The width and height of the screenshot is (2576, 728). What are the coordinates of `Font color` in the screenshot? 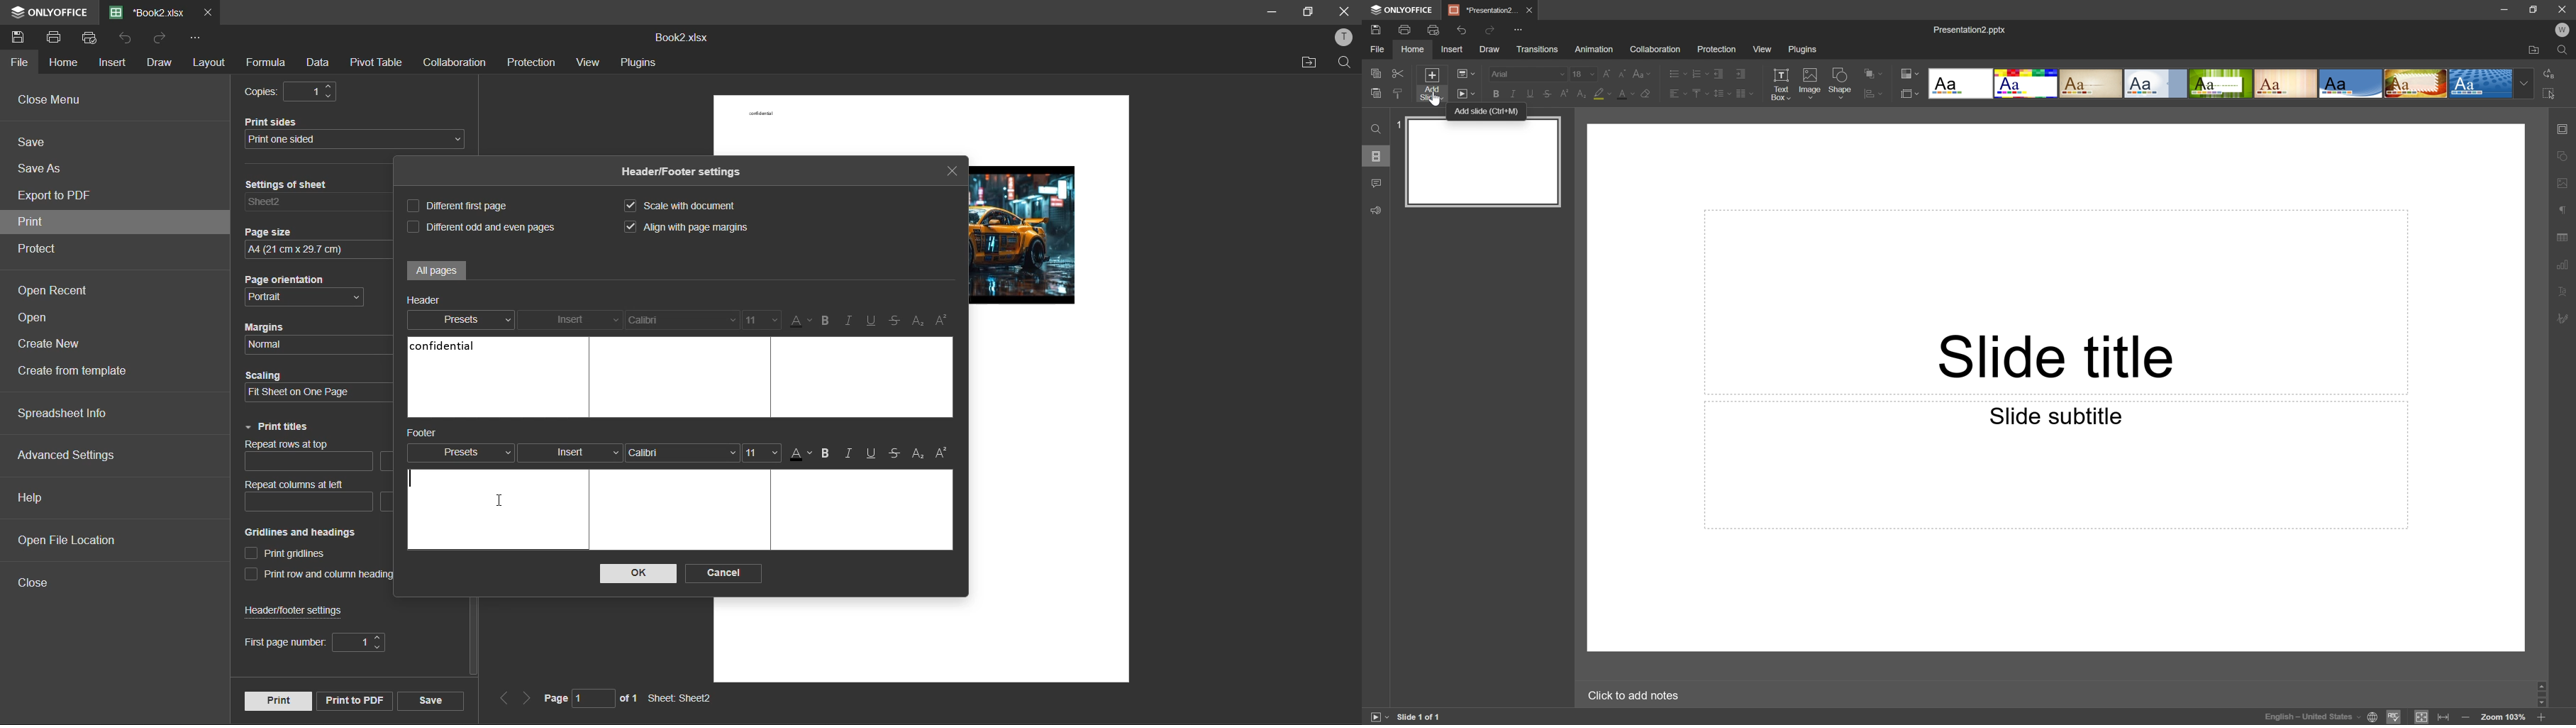 It's located at (1623, 92).